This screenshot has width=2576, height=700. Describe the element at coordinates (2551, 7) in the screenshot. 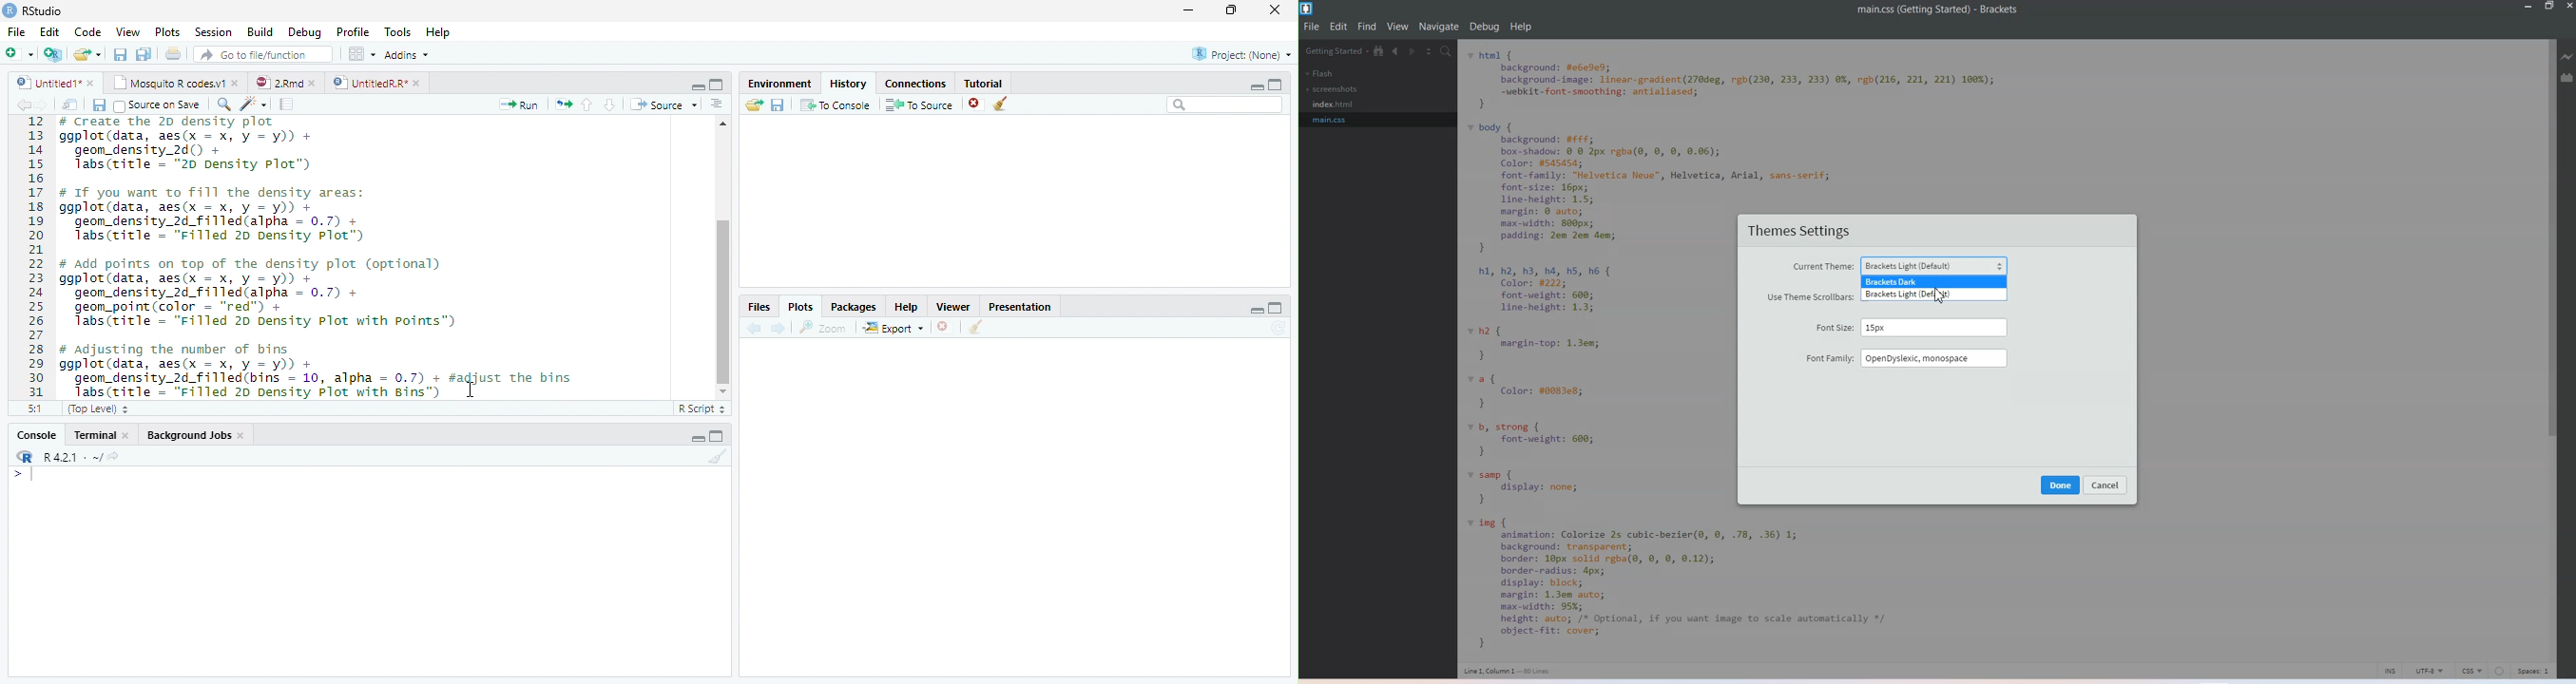

I see `Maximize` at that location.